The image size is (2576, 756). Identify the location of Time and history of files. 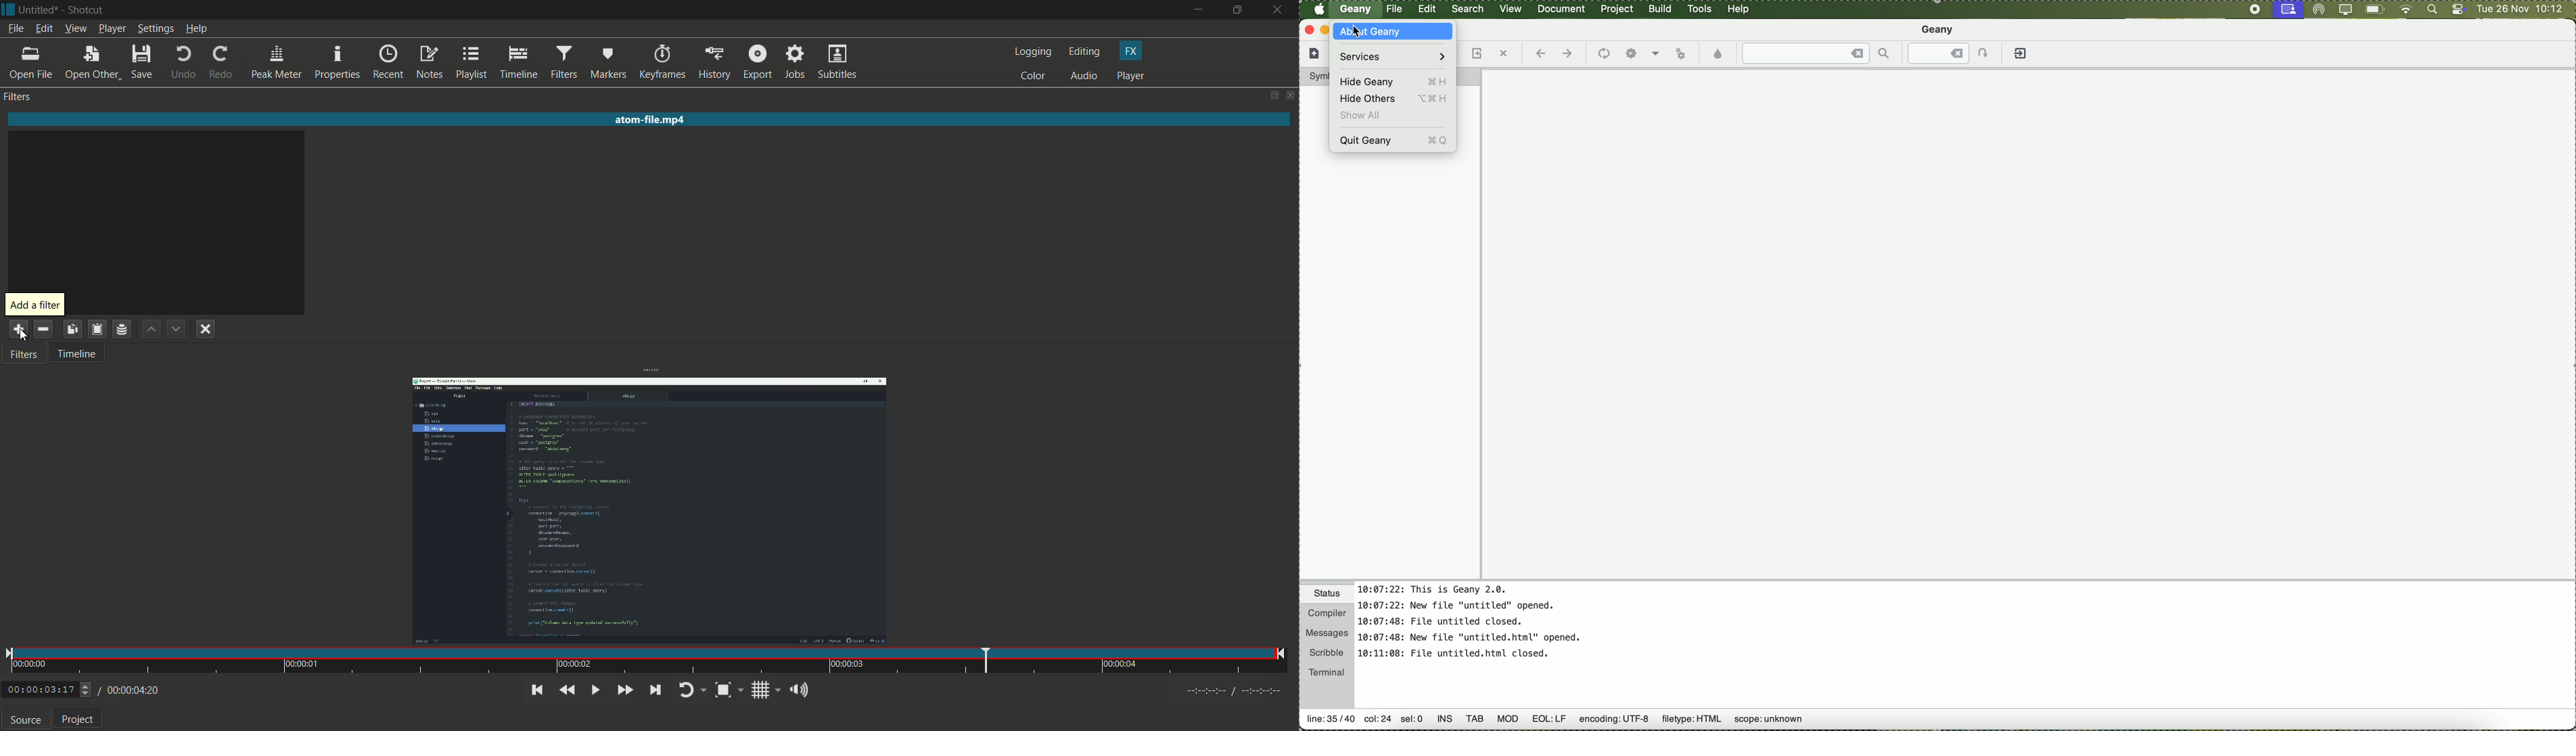
(1472, 623).